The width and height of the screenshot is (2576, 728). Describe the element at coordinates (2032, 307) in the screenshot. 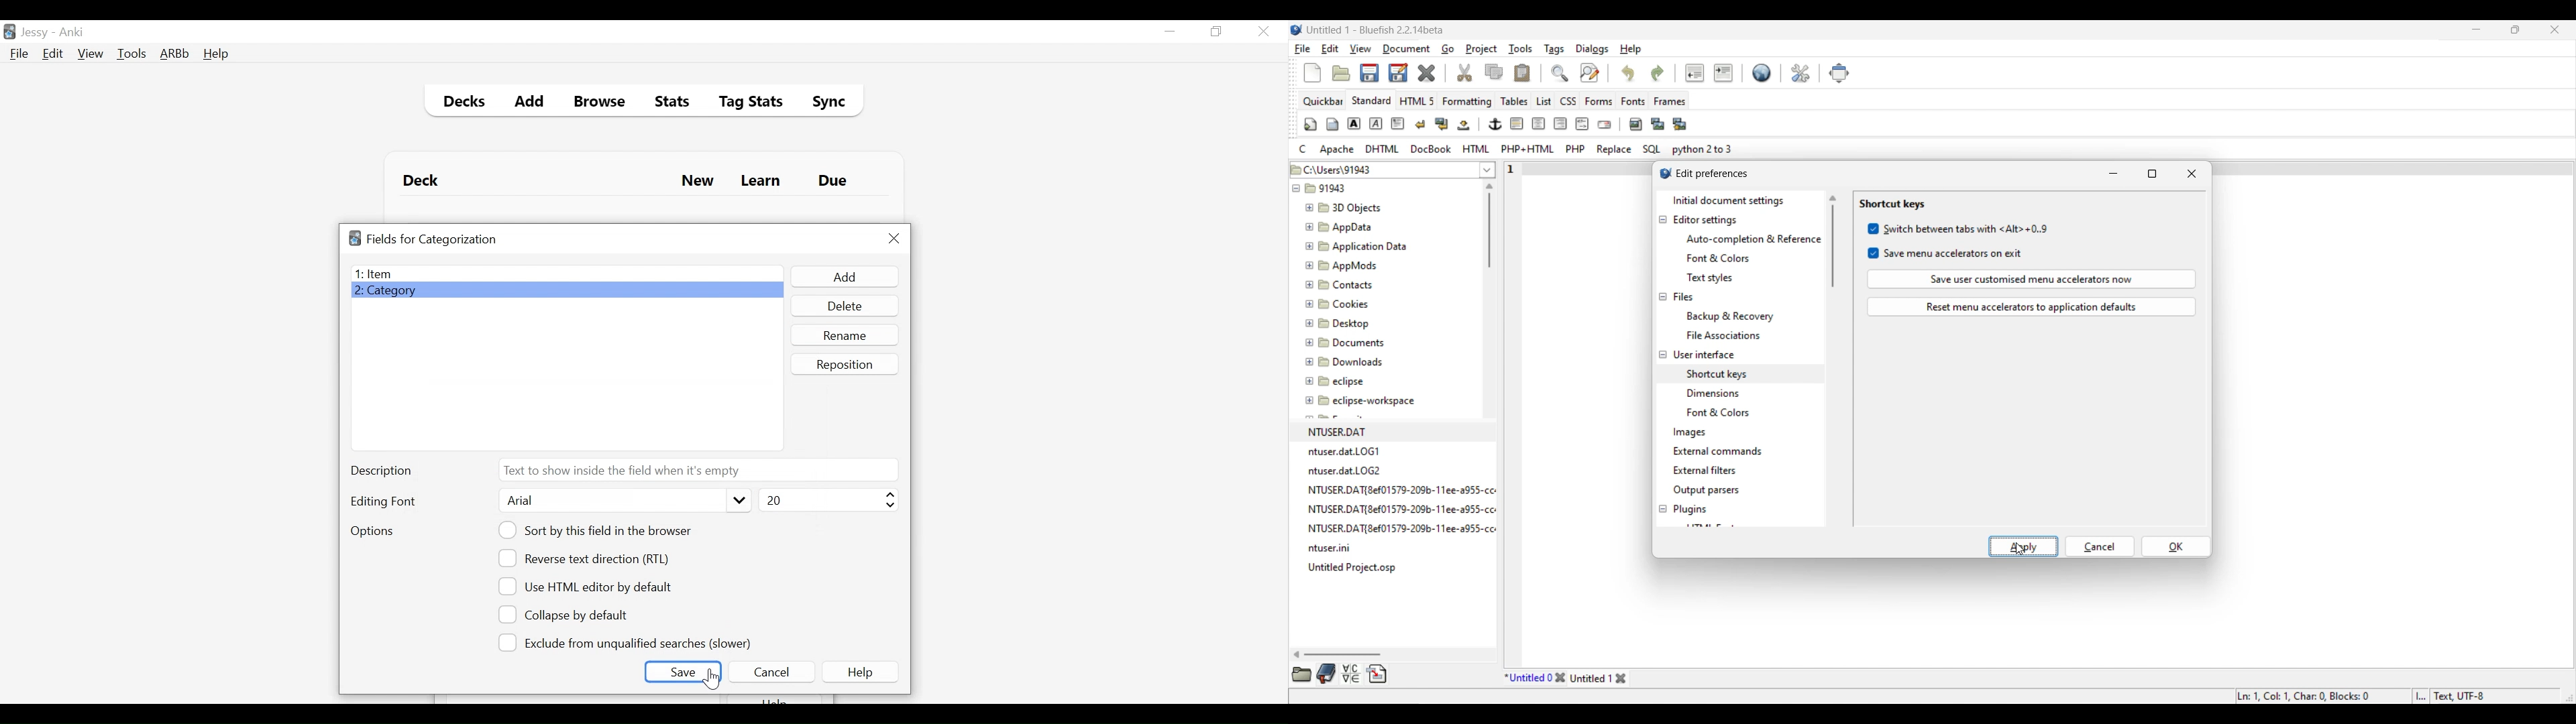

I see `Reset menu accelerators to application defaults` at that location.